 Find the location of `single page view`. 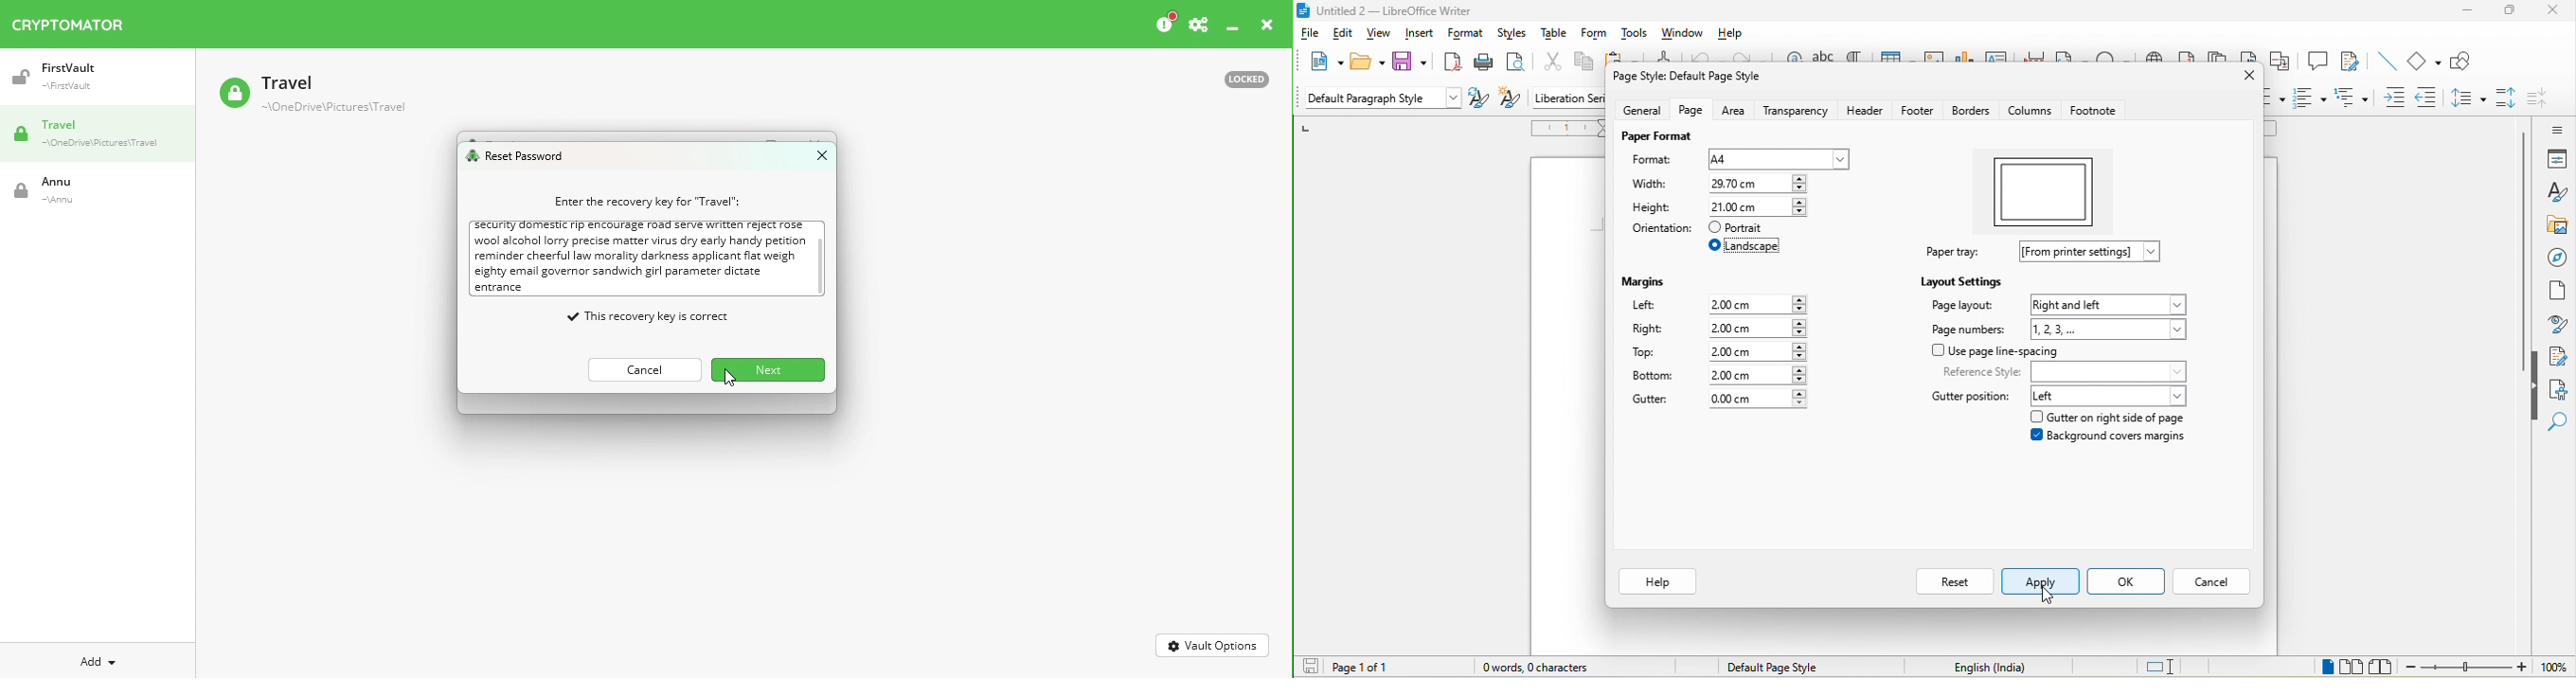

single page view is located at coordinates (2323, 667).